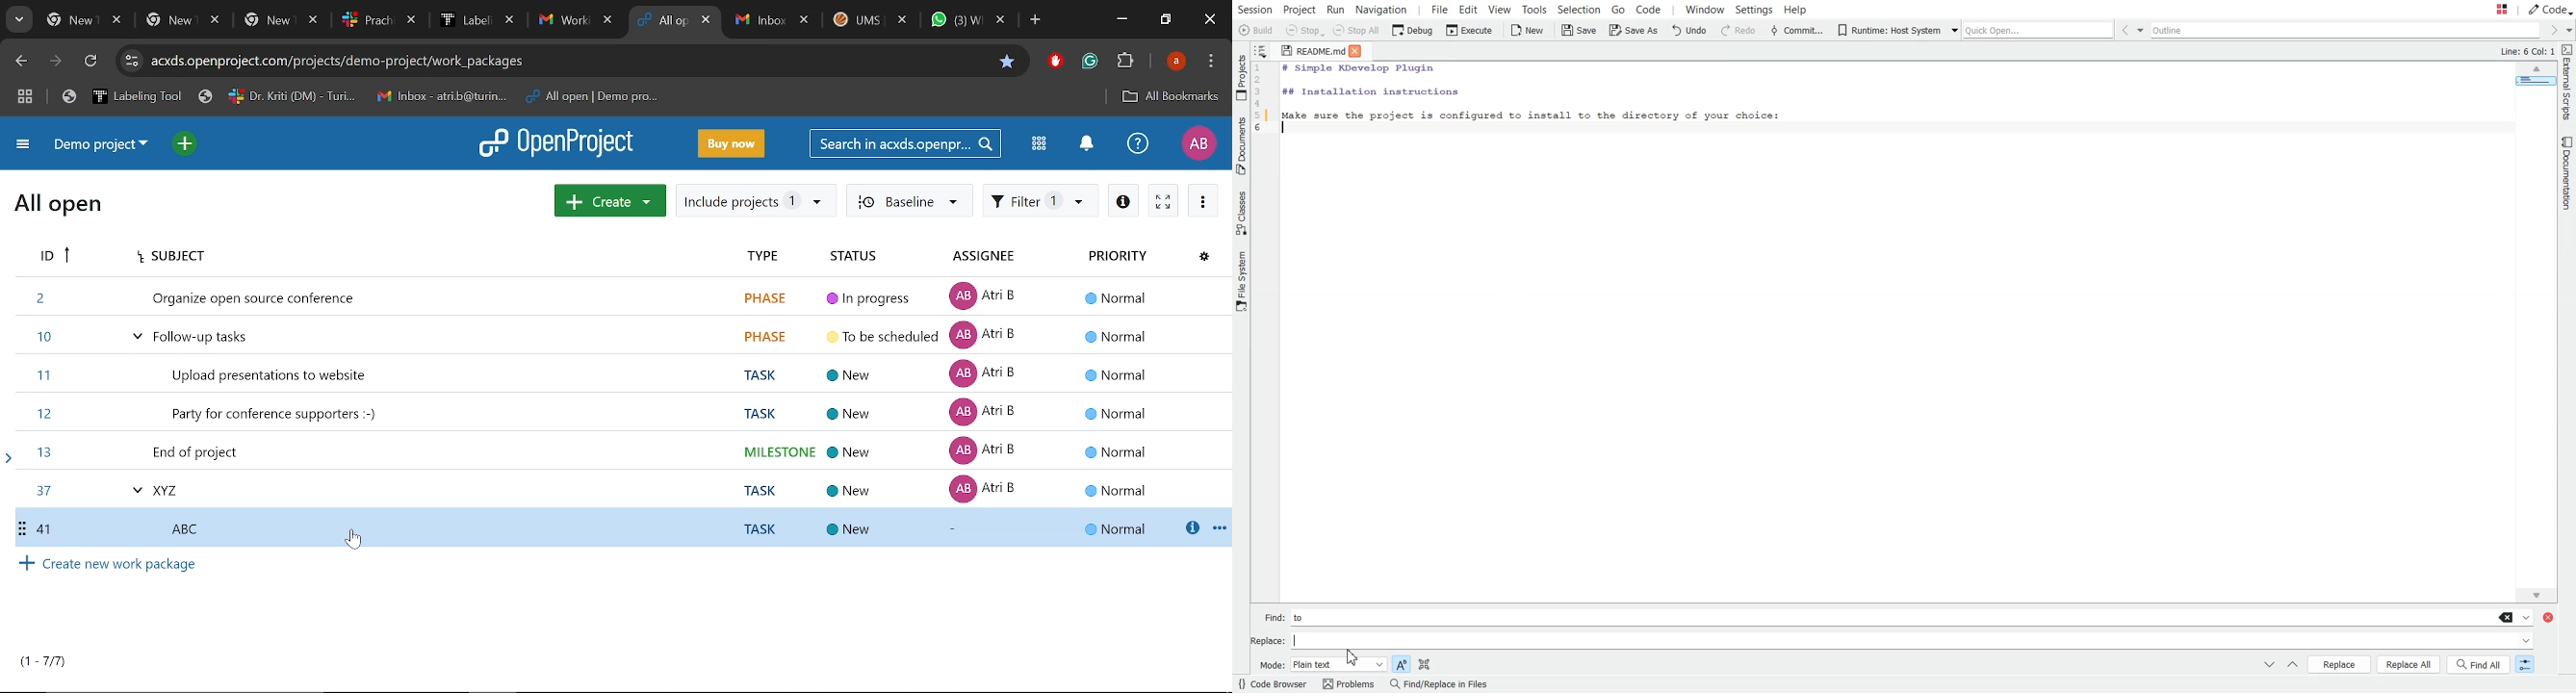 Image resolution: width=2576 pixels, height=700 pixels. What do you see at coordinates (619, 566) in the screenshot?
I see `Create new work package` at bounding box center [619, 566].